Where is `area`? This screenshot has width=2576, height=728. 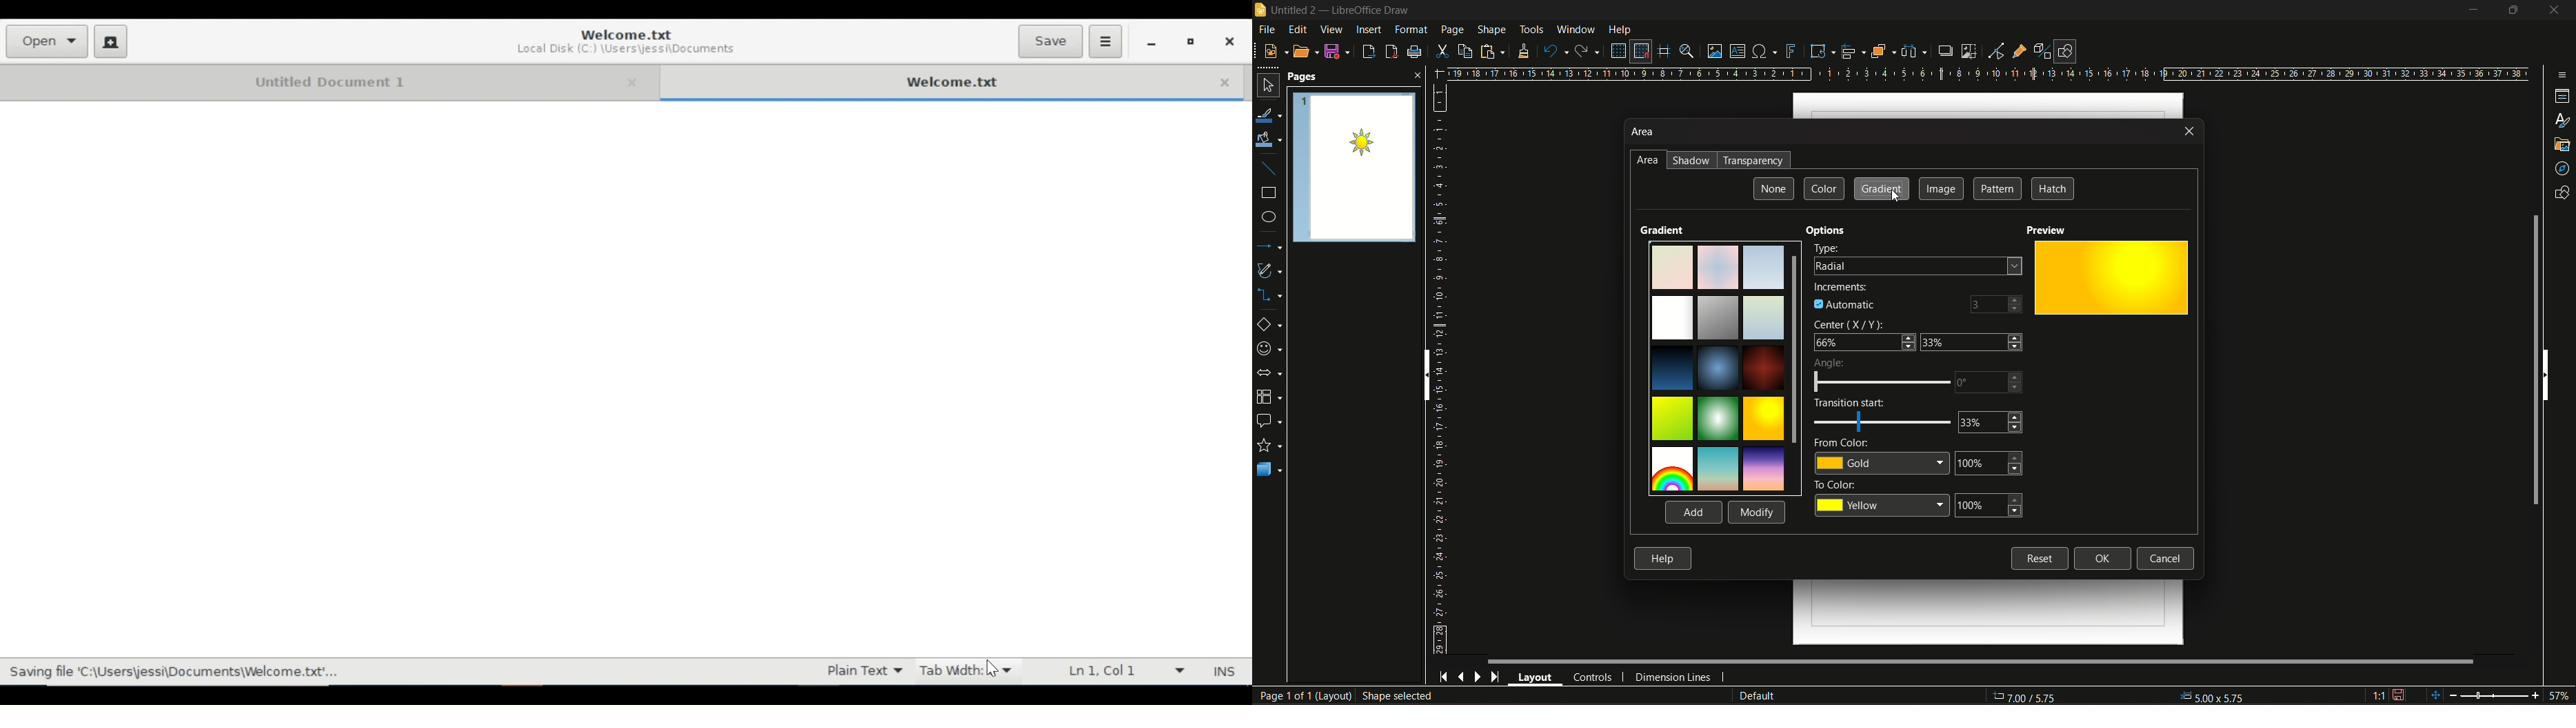
area is located at coordinates (1644, 132).